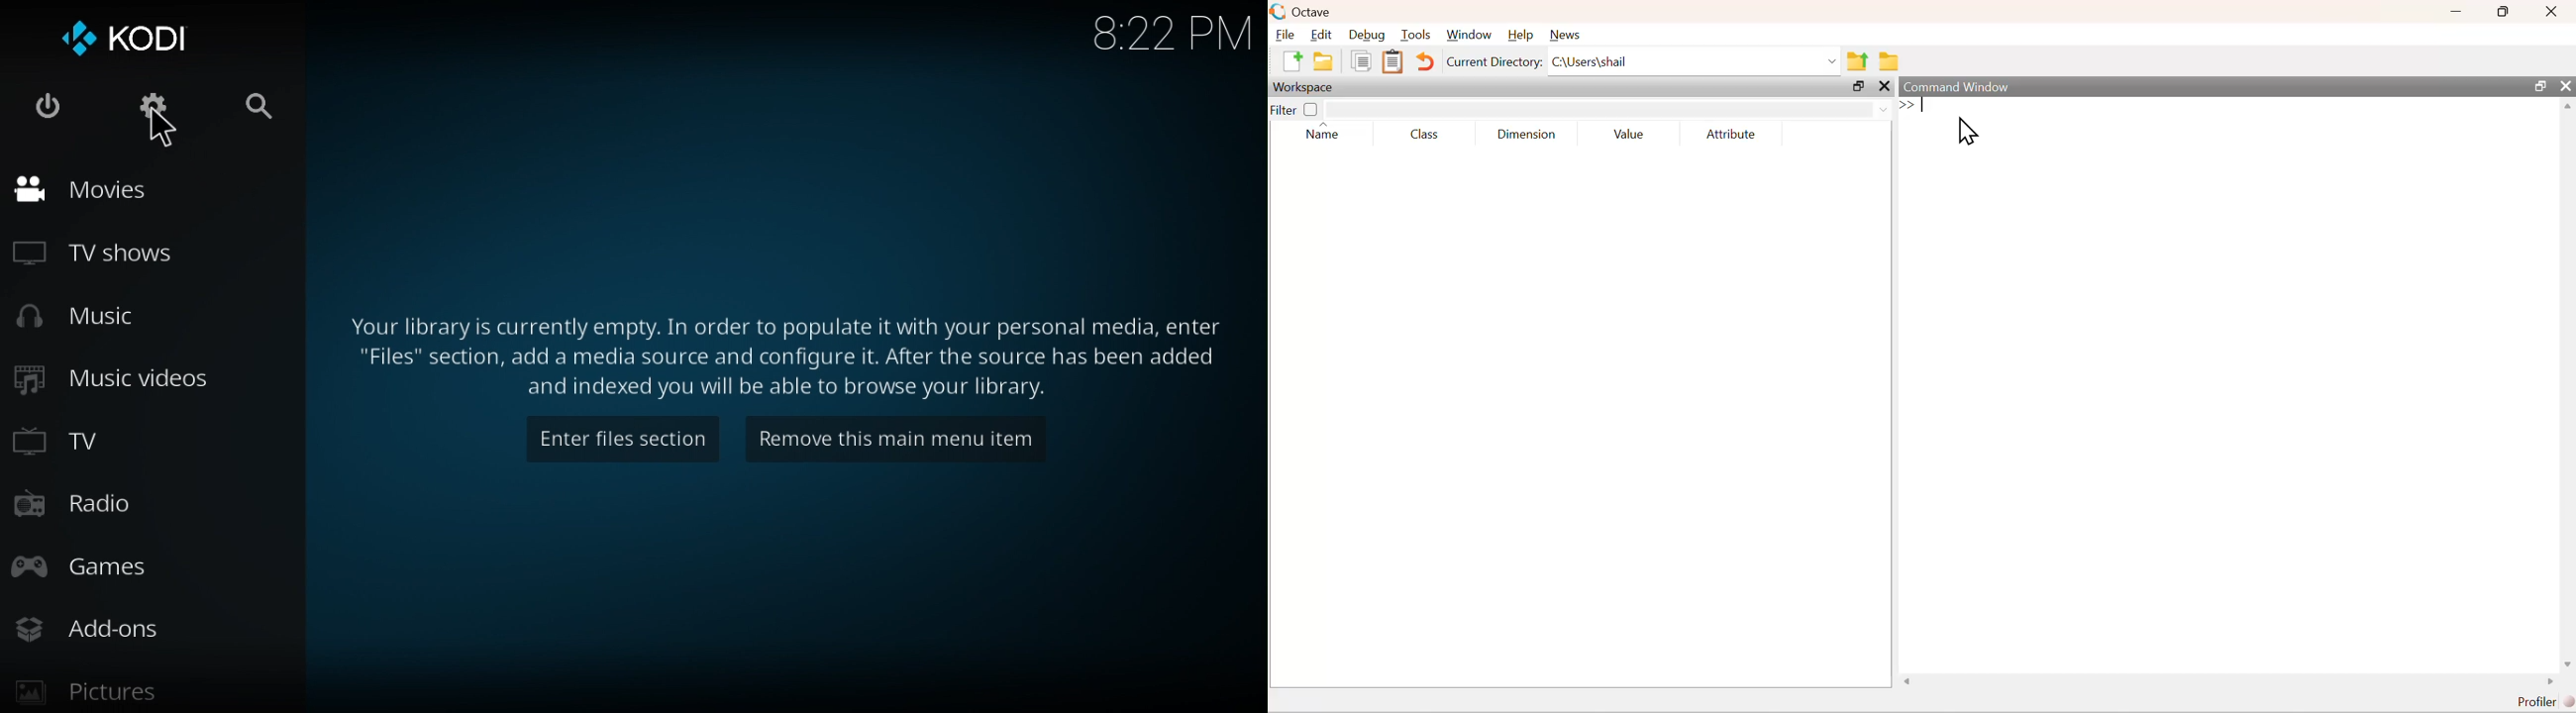  What do you see at coordinates (258, 108) in the screenshot?
I see `search` at bounding box center [258, 108].